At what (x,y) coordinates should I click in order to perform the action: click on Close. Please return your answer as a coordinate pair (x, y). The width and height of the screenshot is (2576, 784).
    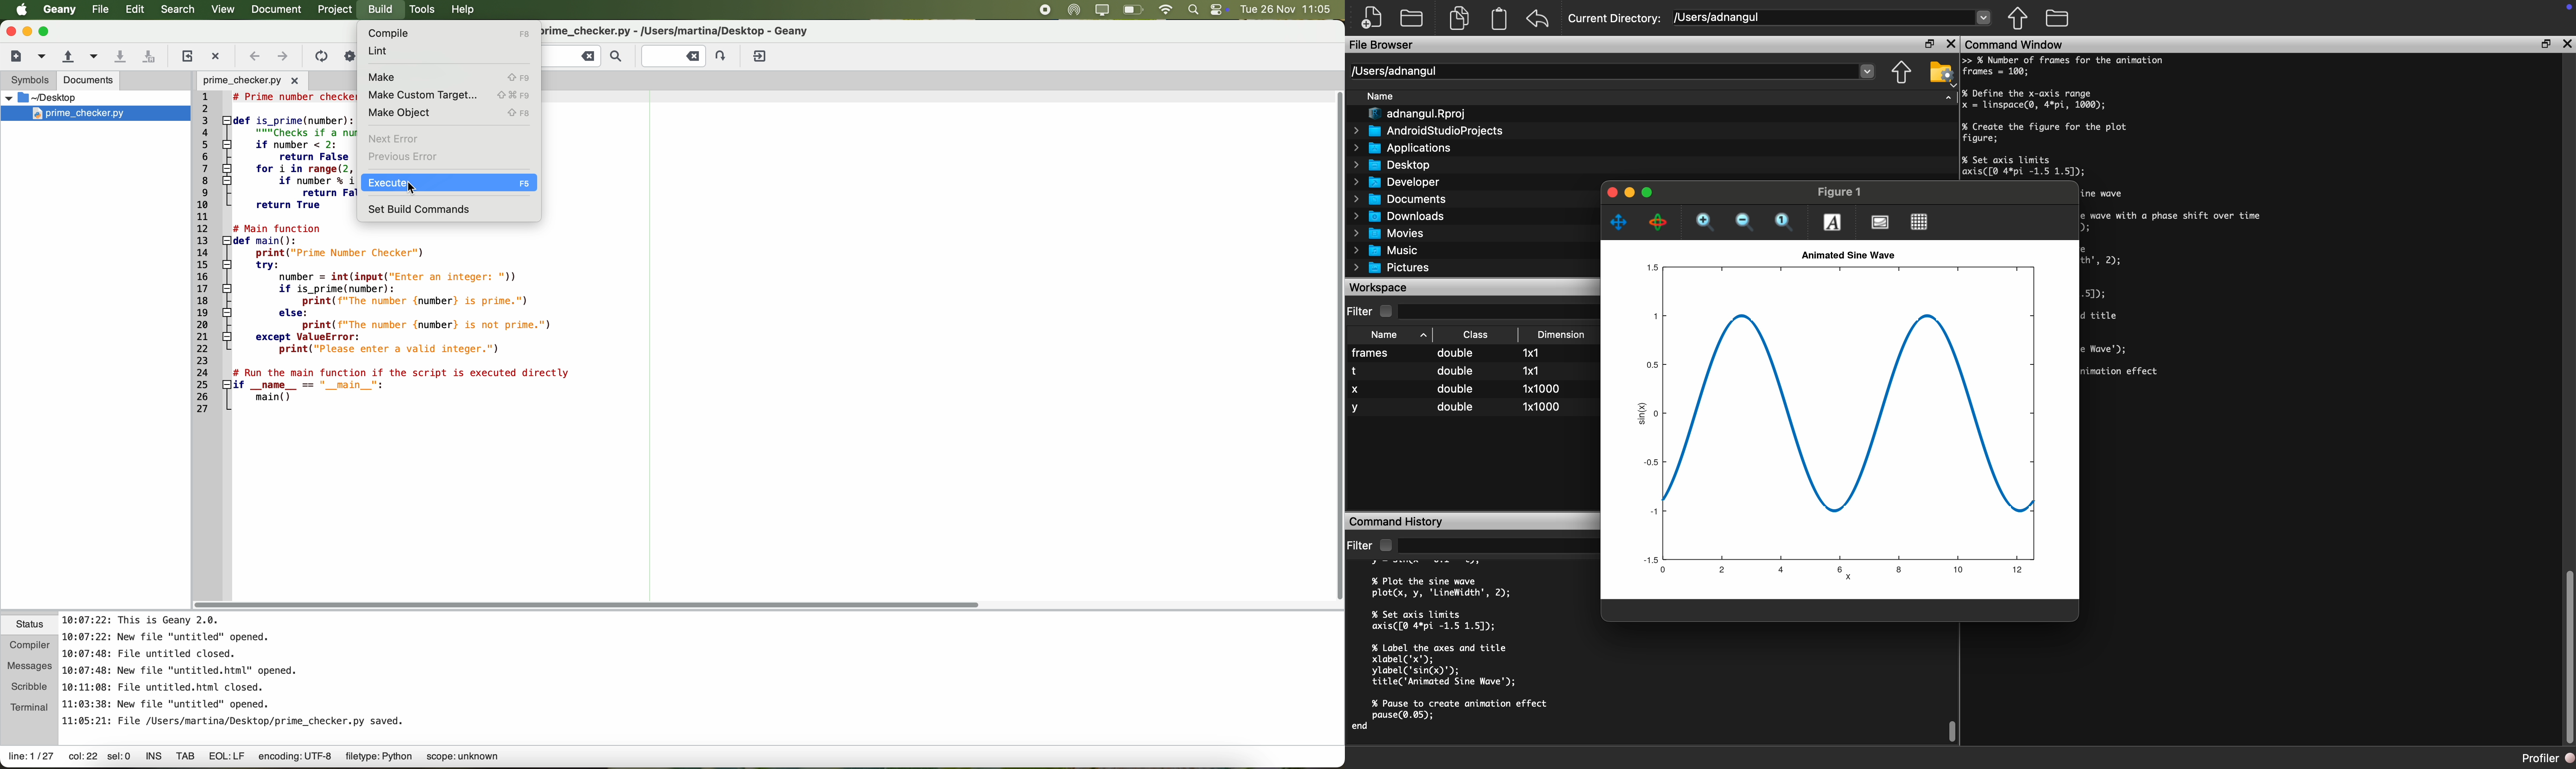
    Looking at the image, I should click on (1951, 42).